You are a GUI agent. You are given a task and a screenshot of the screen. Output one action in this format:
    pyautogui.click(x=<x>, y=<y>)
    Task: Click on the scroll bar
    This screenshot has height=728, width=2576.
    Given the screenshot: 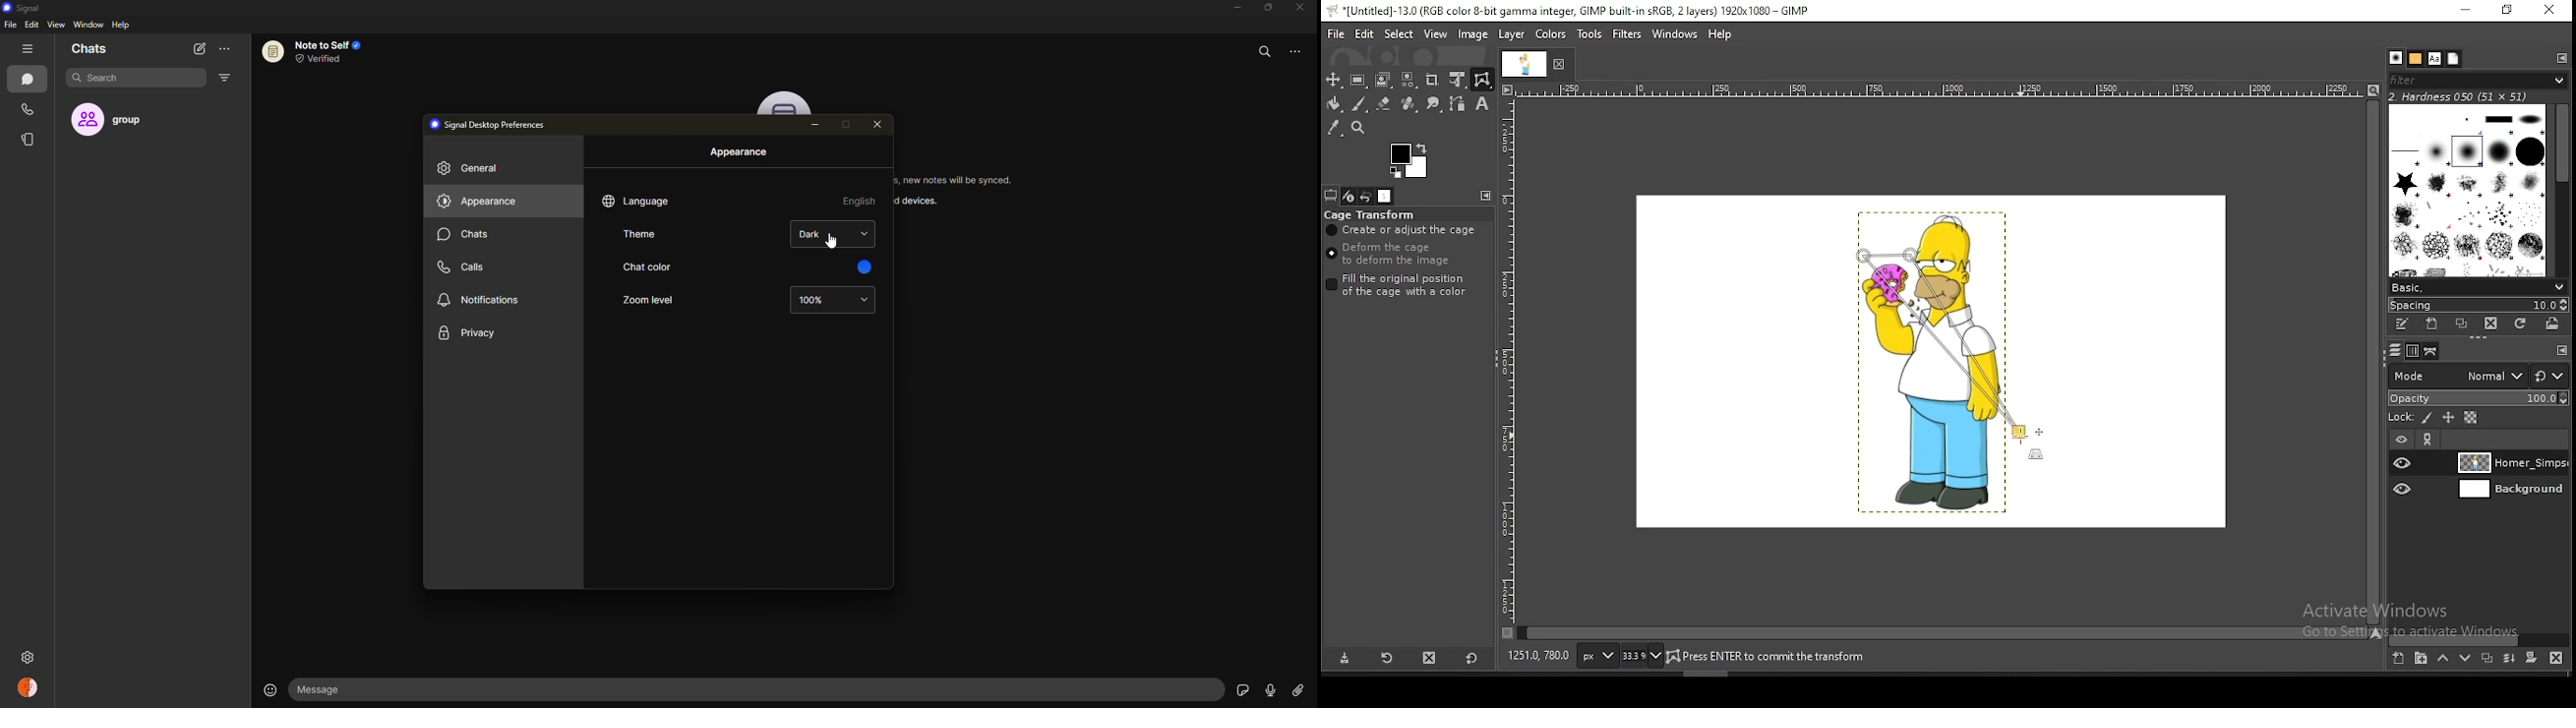 What is the action you would take?
    pyautogui.click(x=1943, y=631)
    